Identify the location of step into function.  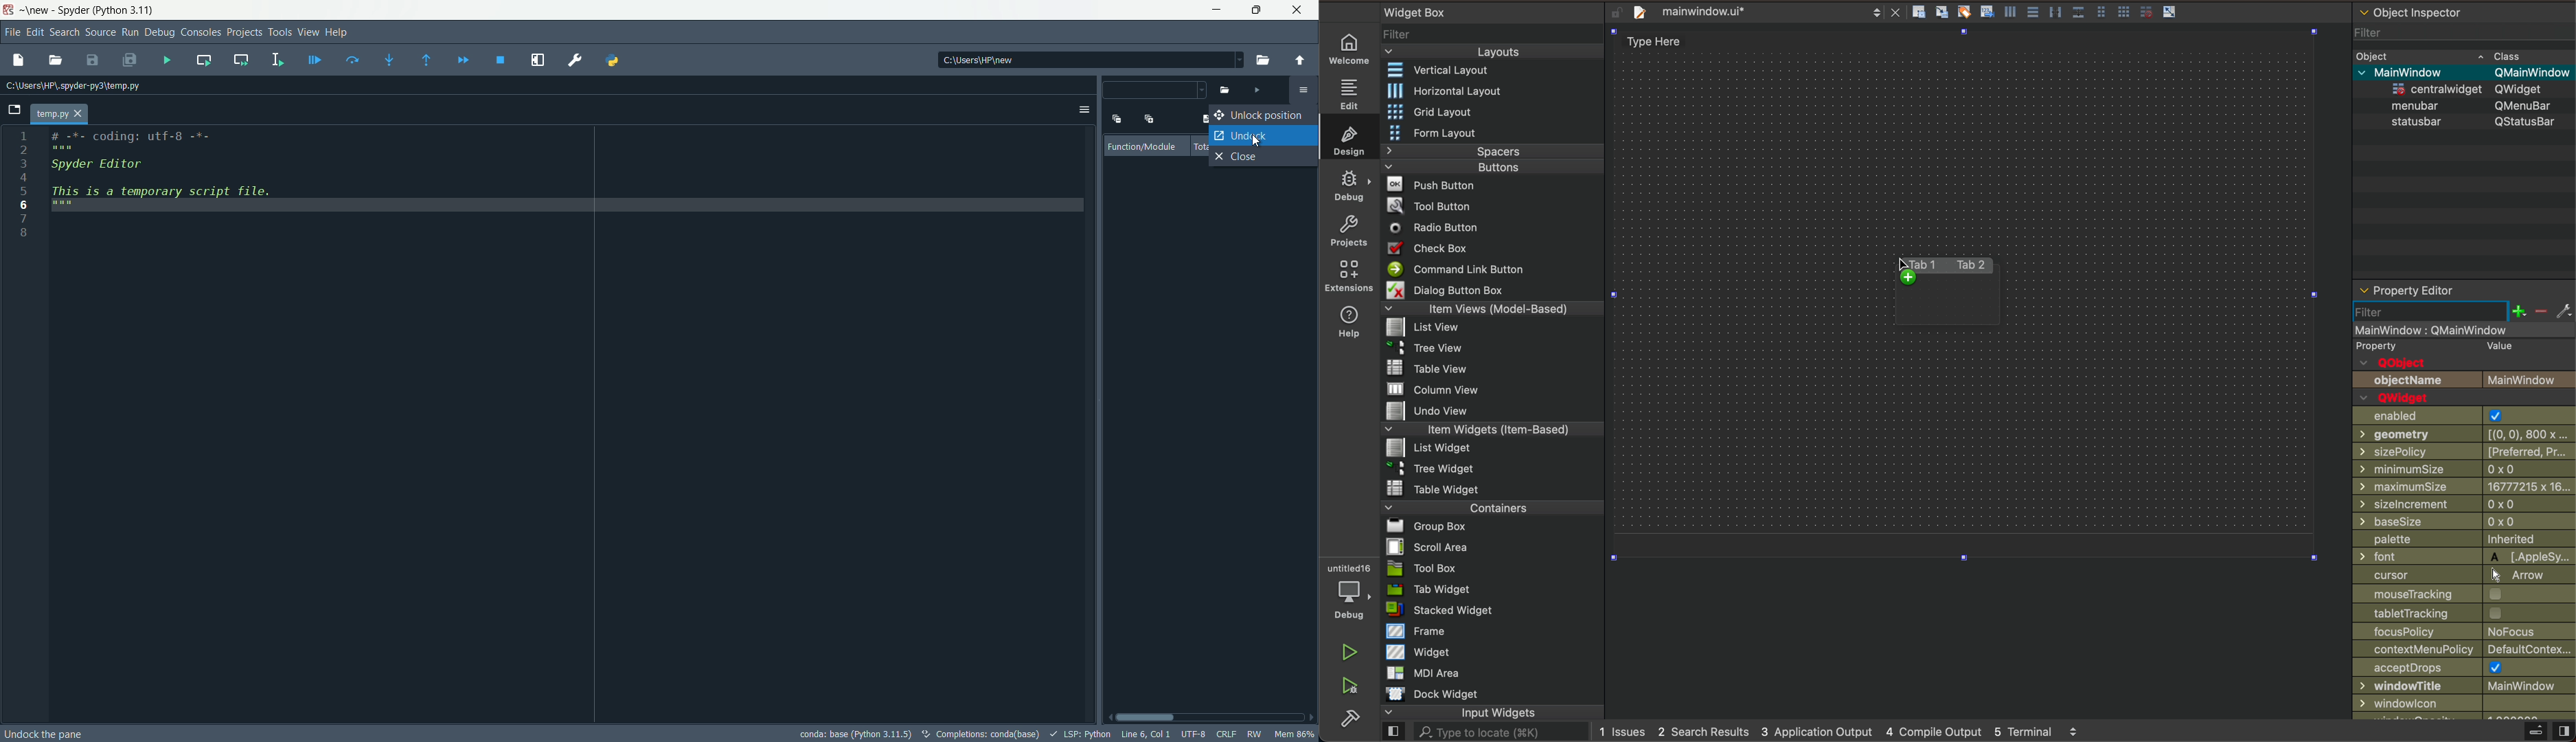
(390, 60).